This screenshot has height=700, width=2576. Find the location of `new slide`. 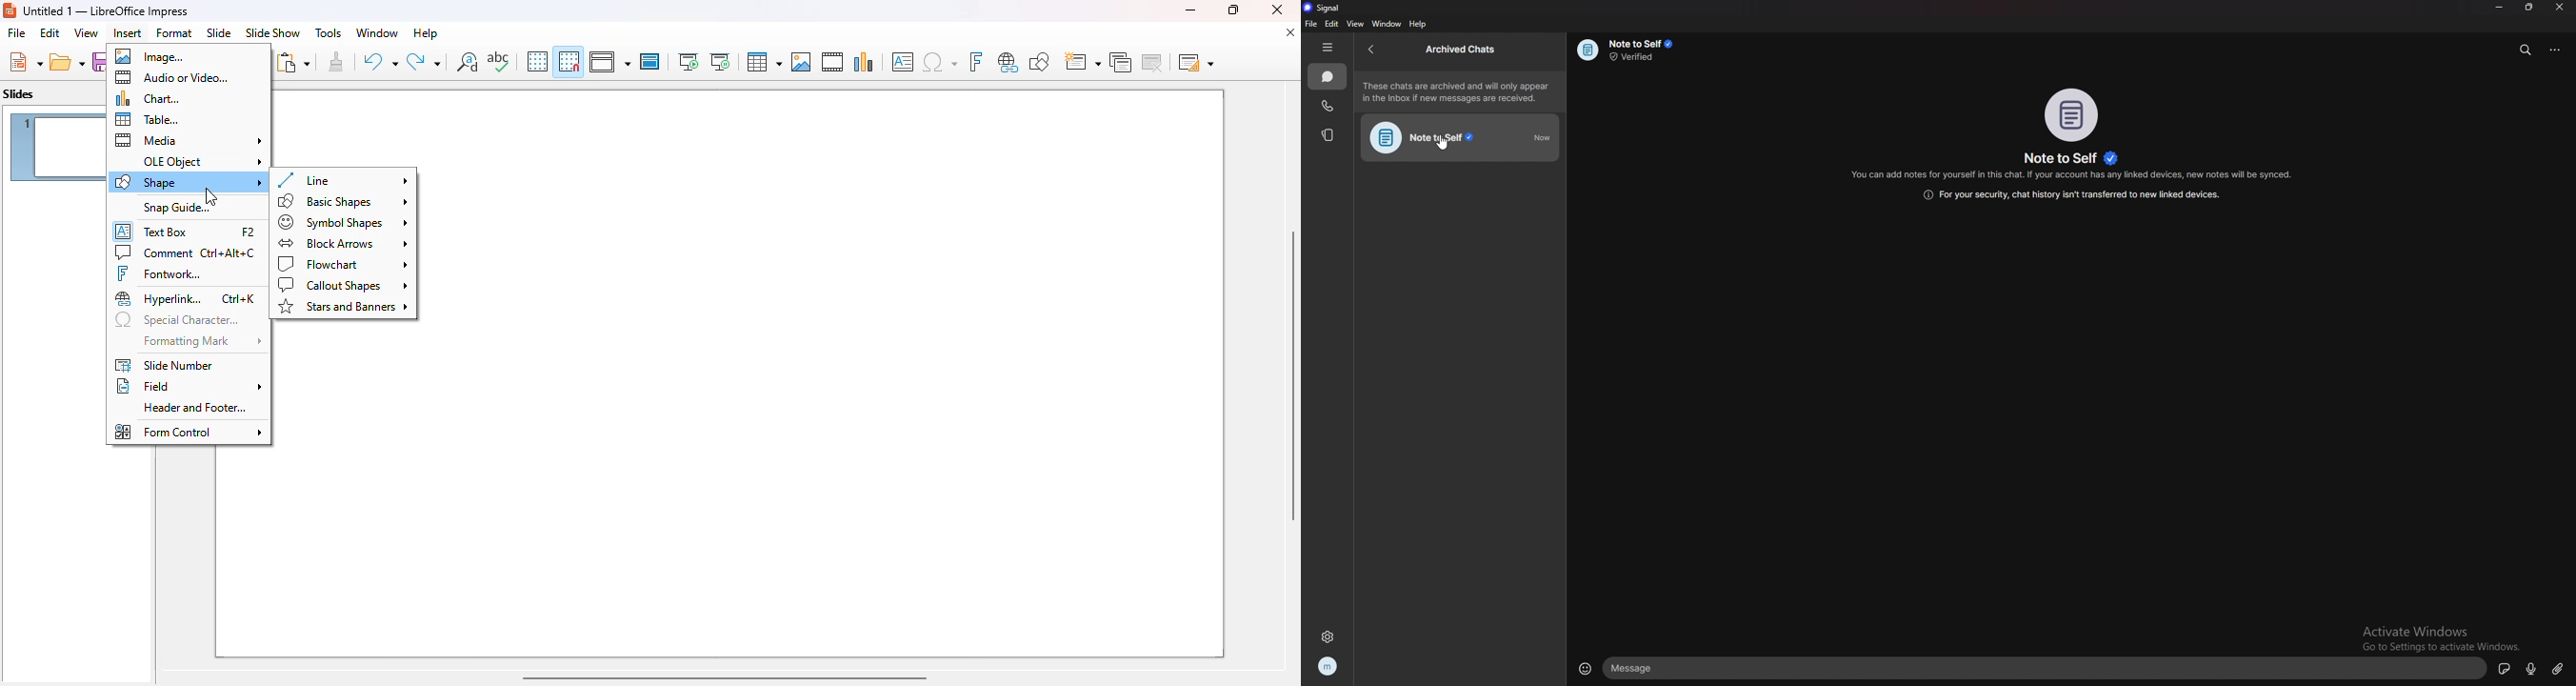

new slide is located at coordinates (1081, 62).